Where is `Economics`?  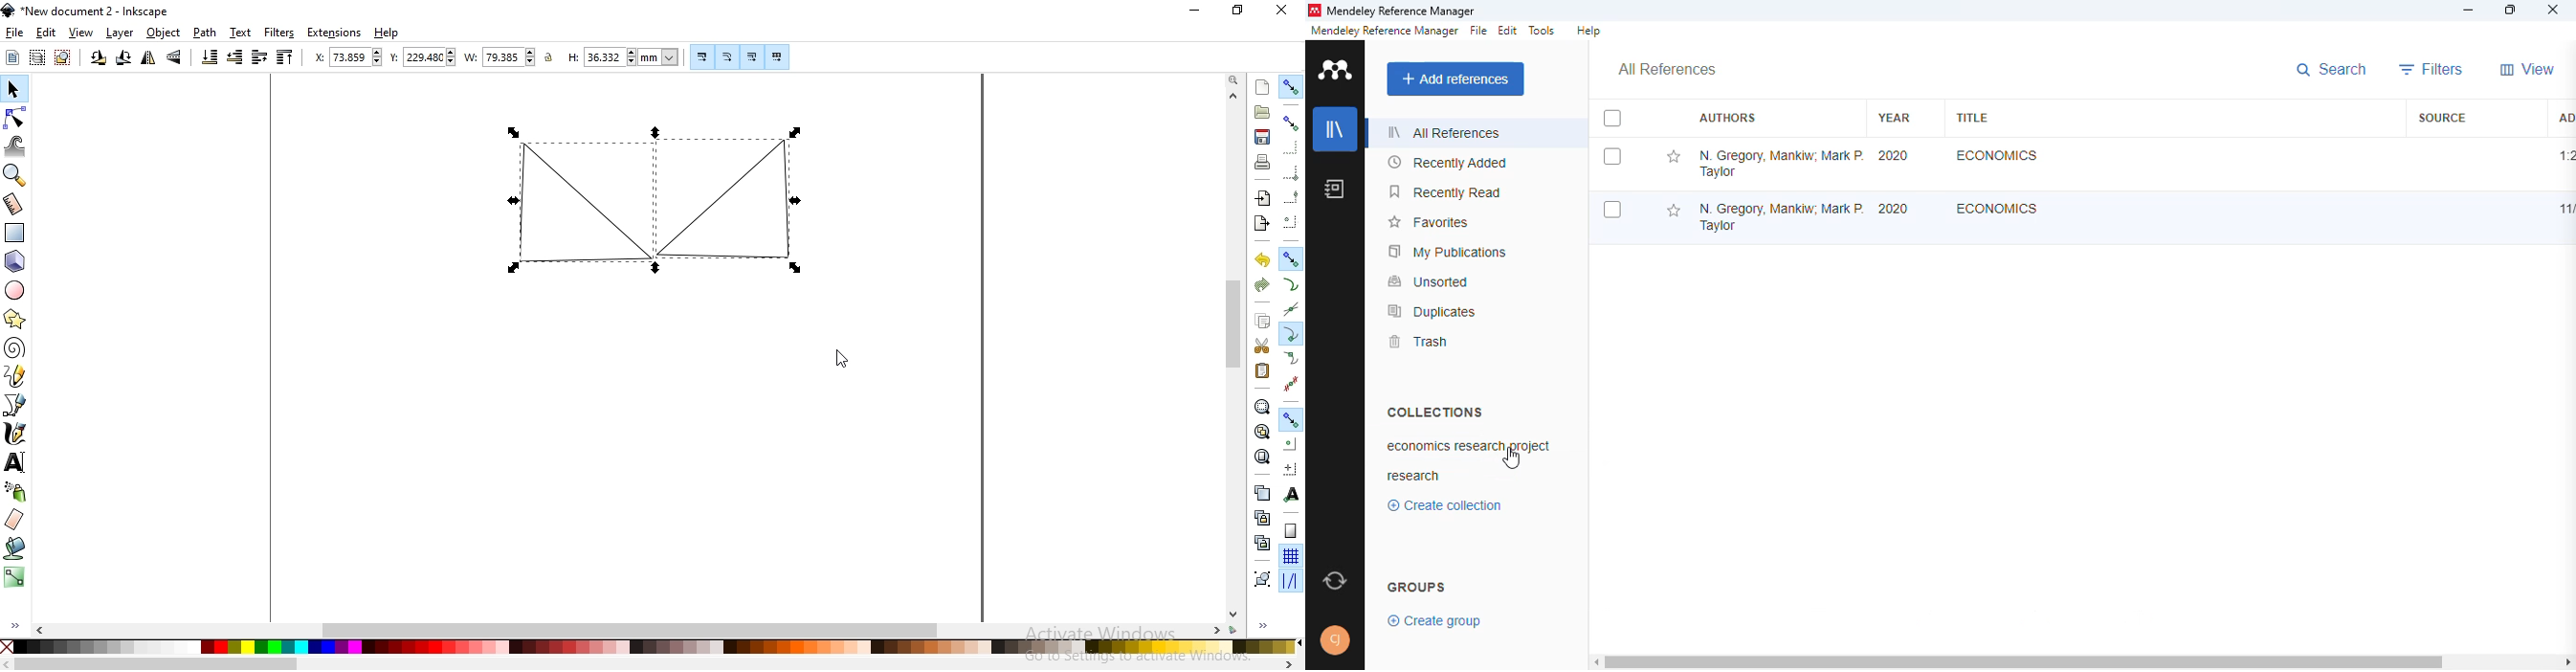 Economics is located at coordinates (1995, 155).